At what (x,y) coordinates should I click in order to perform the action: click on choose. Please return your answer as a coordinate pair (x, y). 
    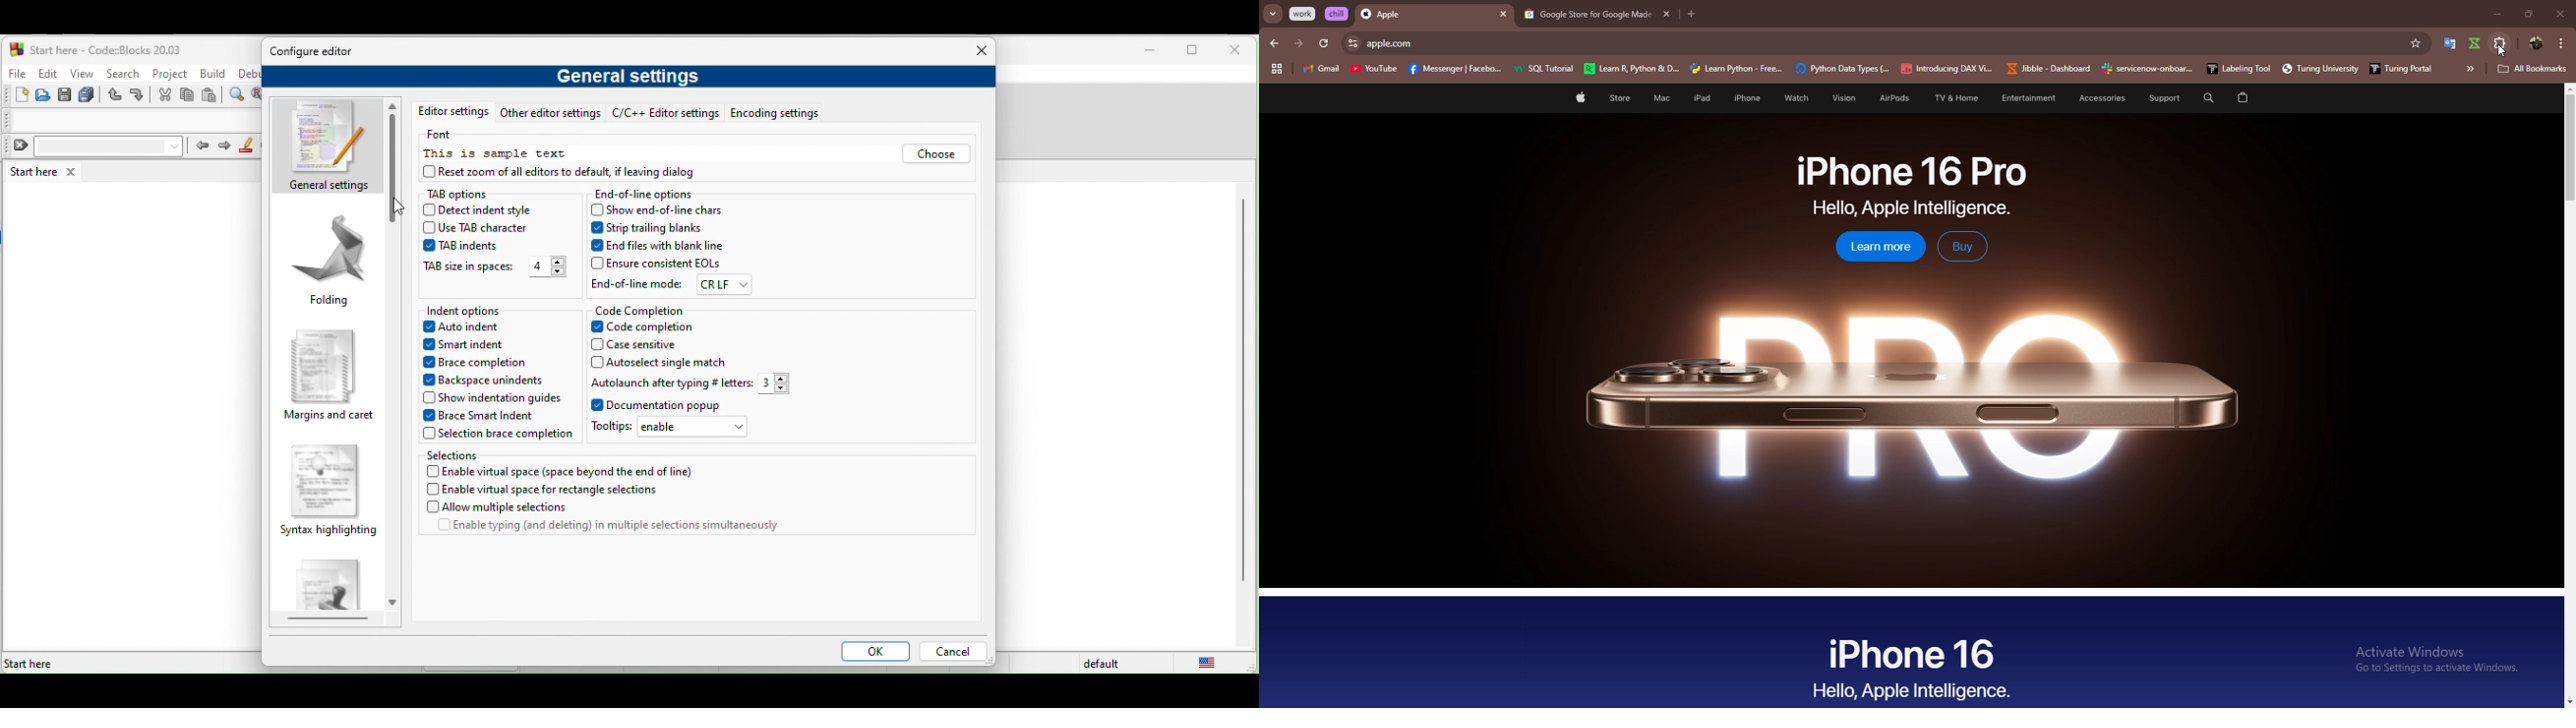
    Looking at the image, I should click on (934, 155).